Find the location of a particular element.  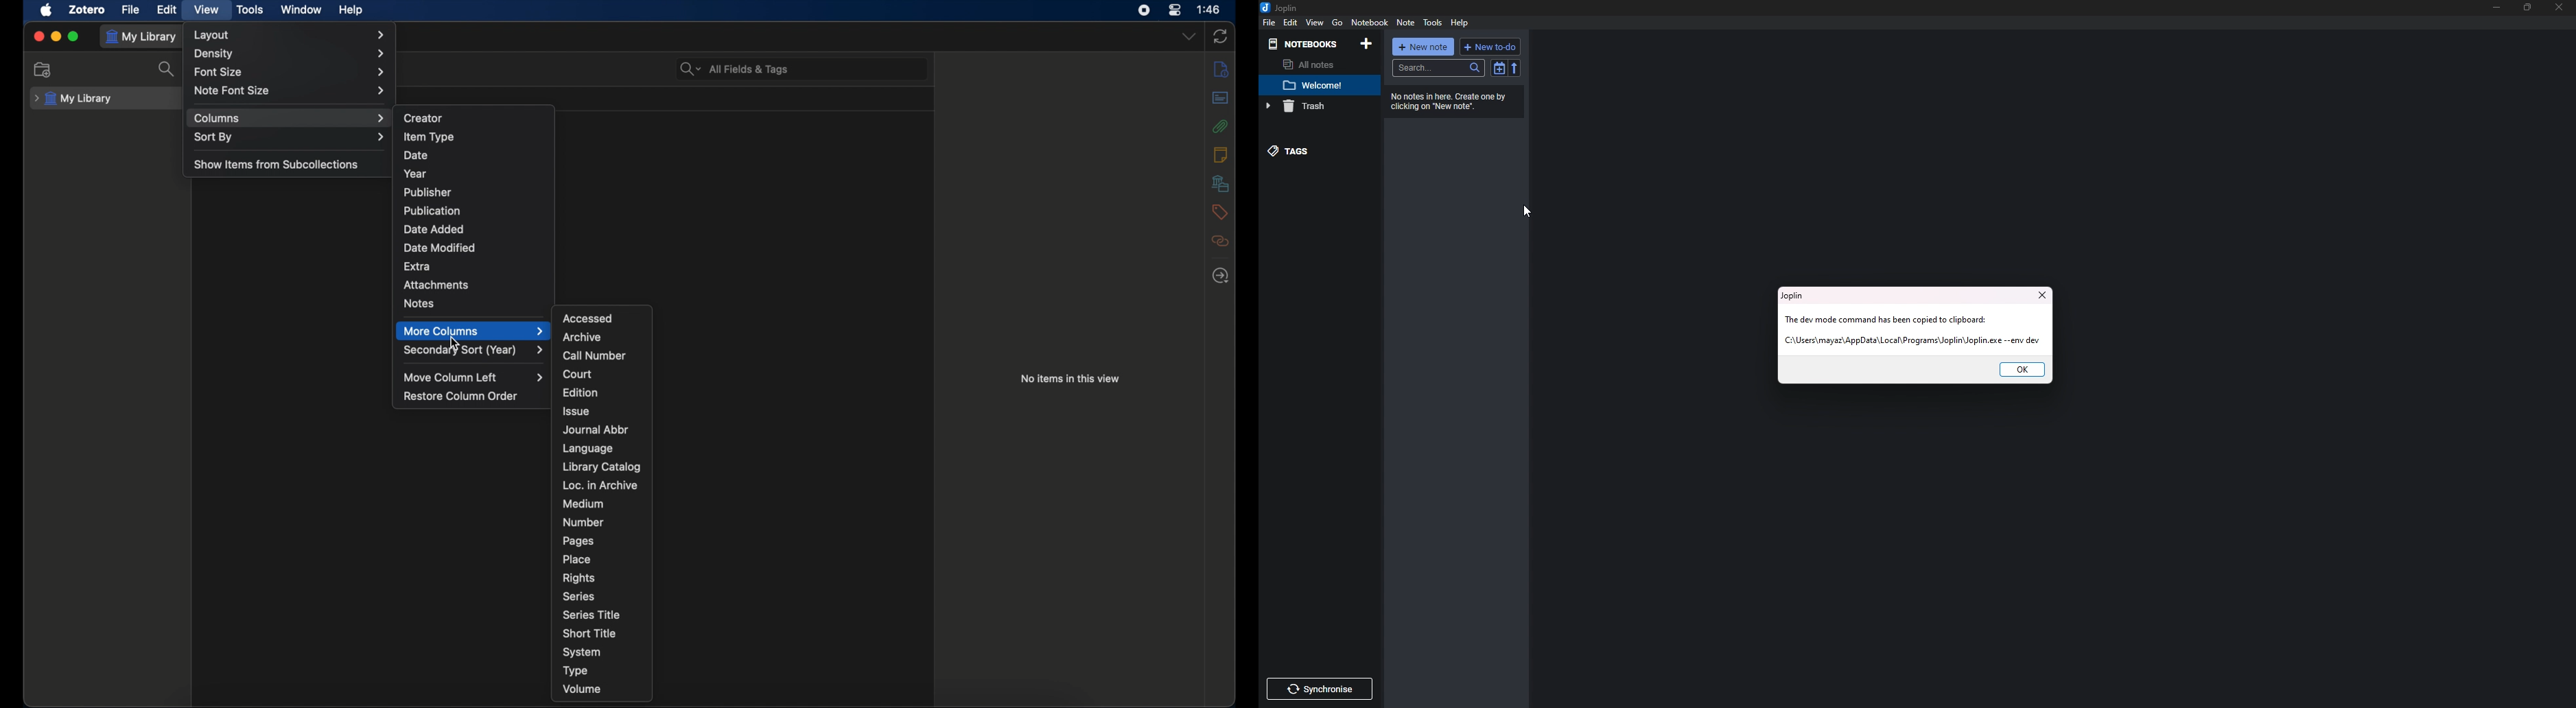

new collection is located at coordinates (43, 69).